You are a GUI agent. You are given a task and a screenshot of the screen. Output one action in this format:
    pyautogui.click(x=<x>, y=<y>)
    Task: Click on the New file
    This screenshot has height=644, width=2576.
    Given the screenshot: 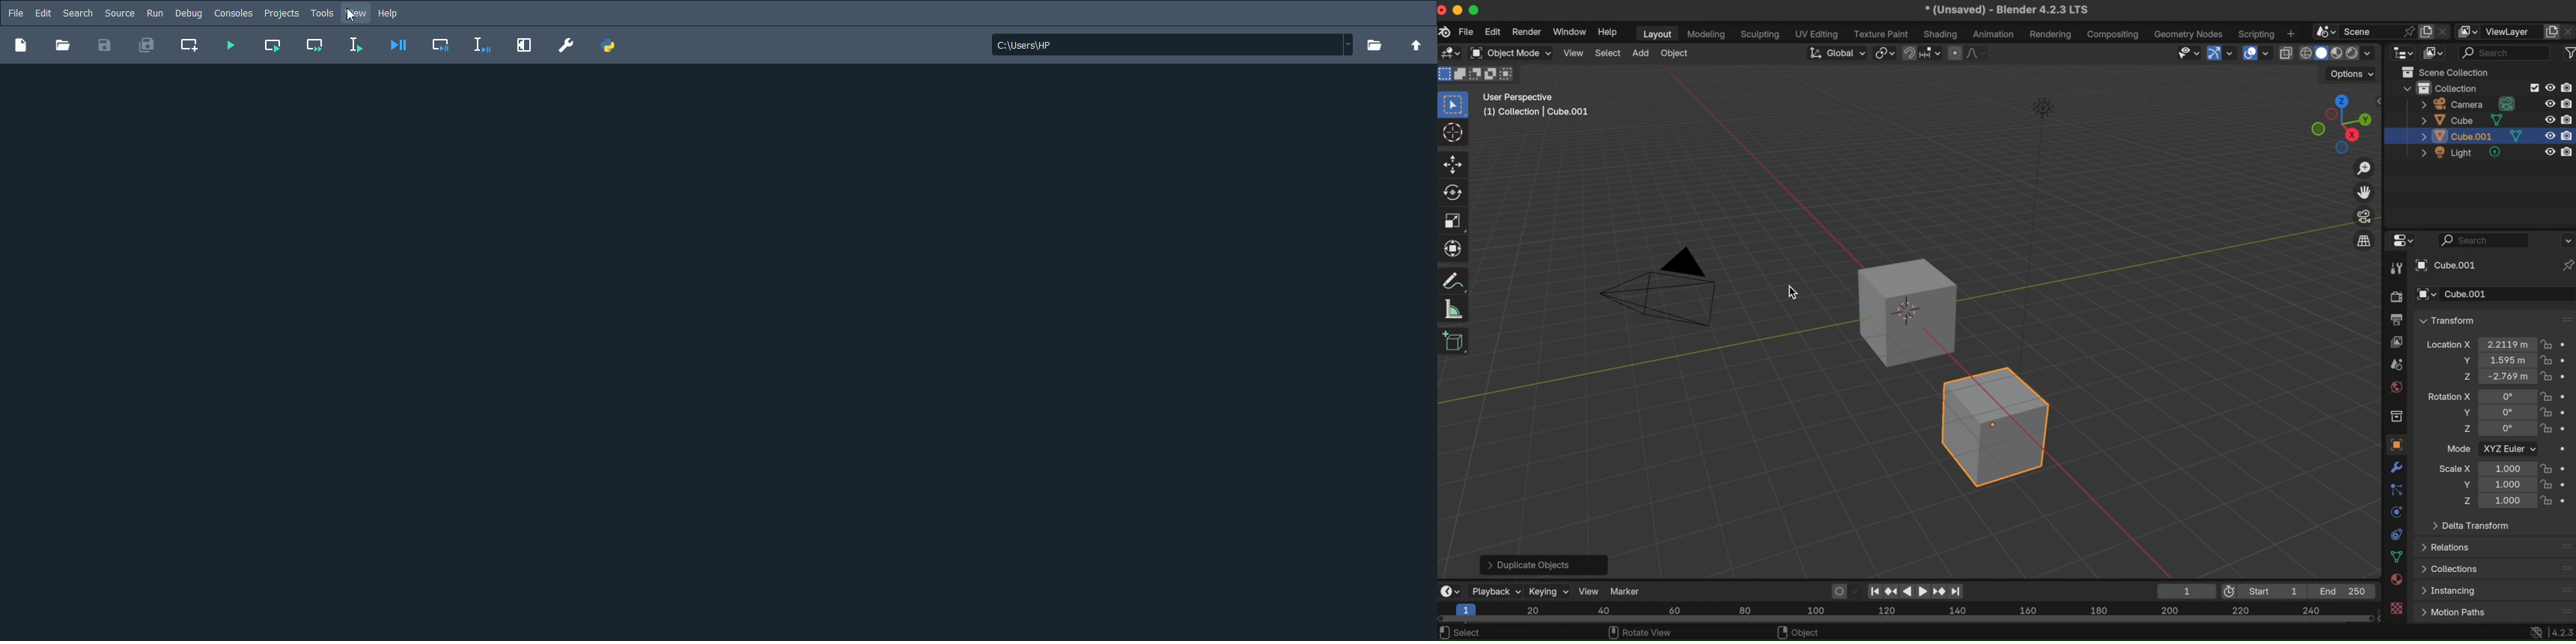 What is the action you would take?
    pyautogui.click(x=20, y=46)
    